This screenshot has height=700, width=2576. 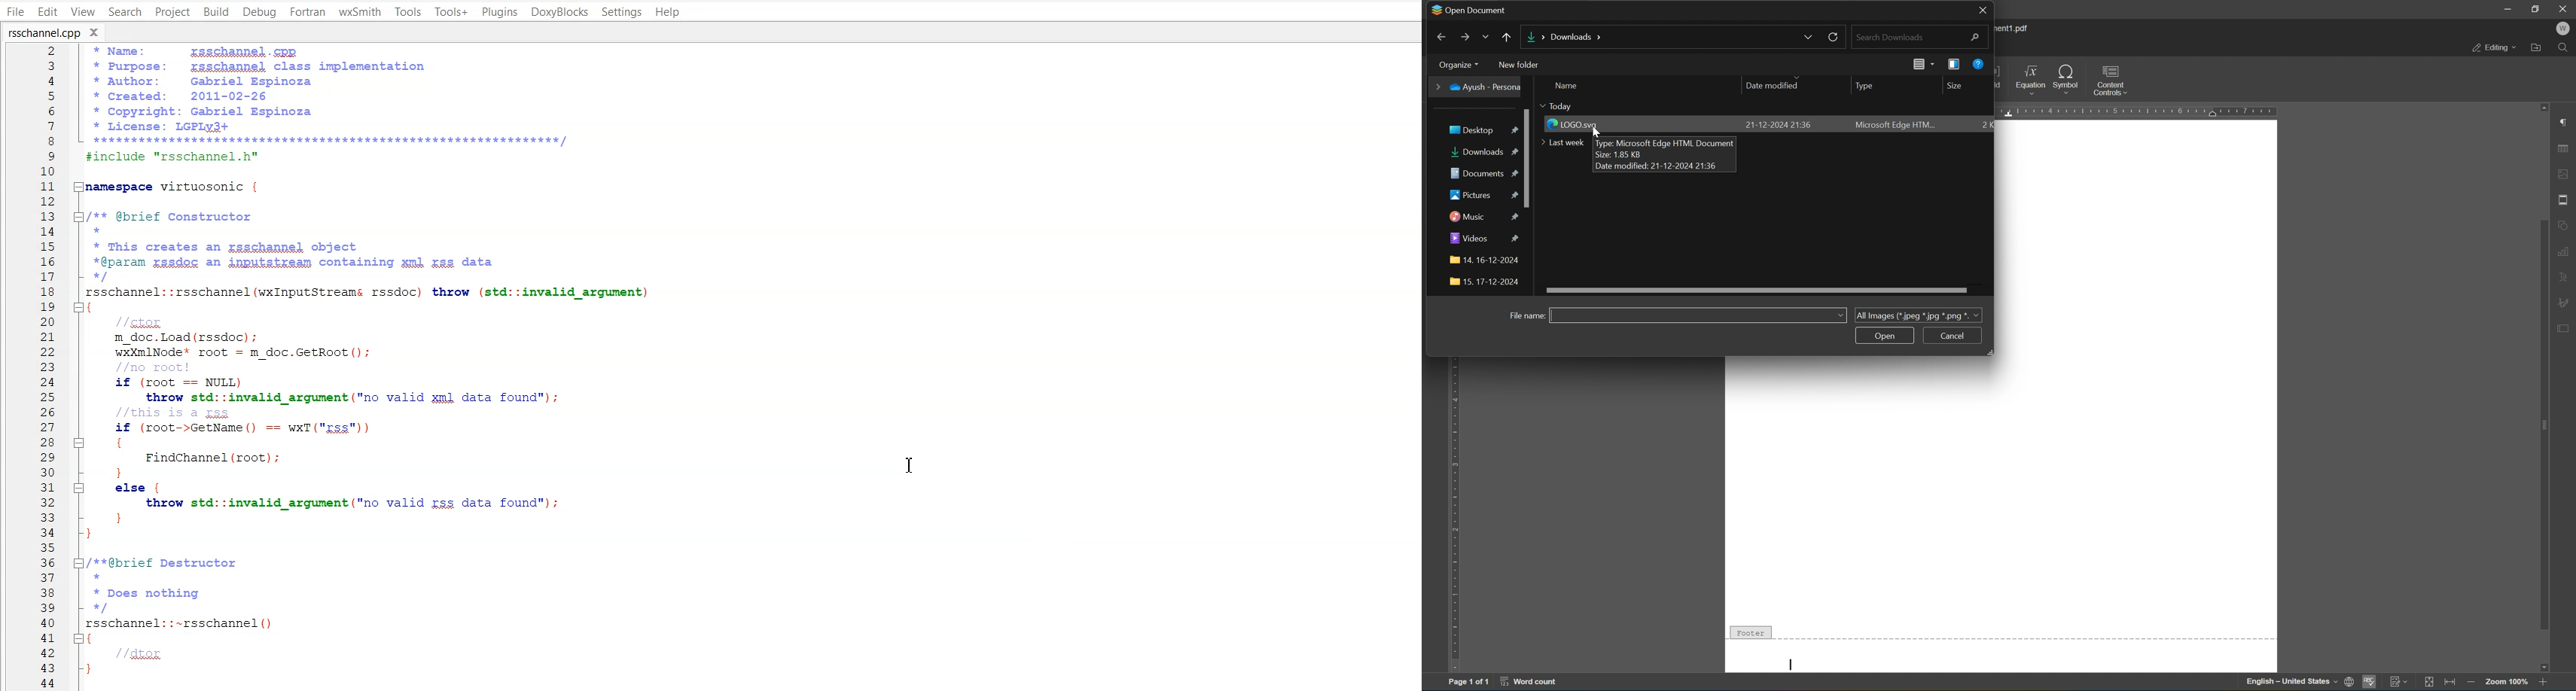 I want to click on folder, so click(x=1481, y=261).